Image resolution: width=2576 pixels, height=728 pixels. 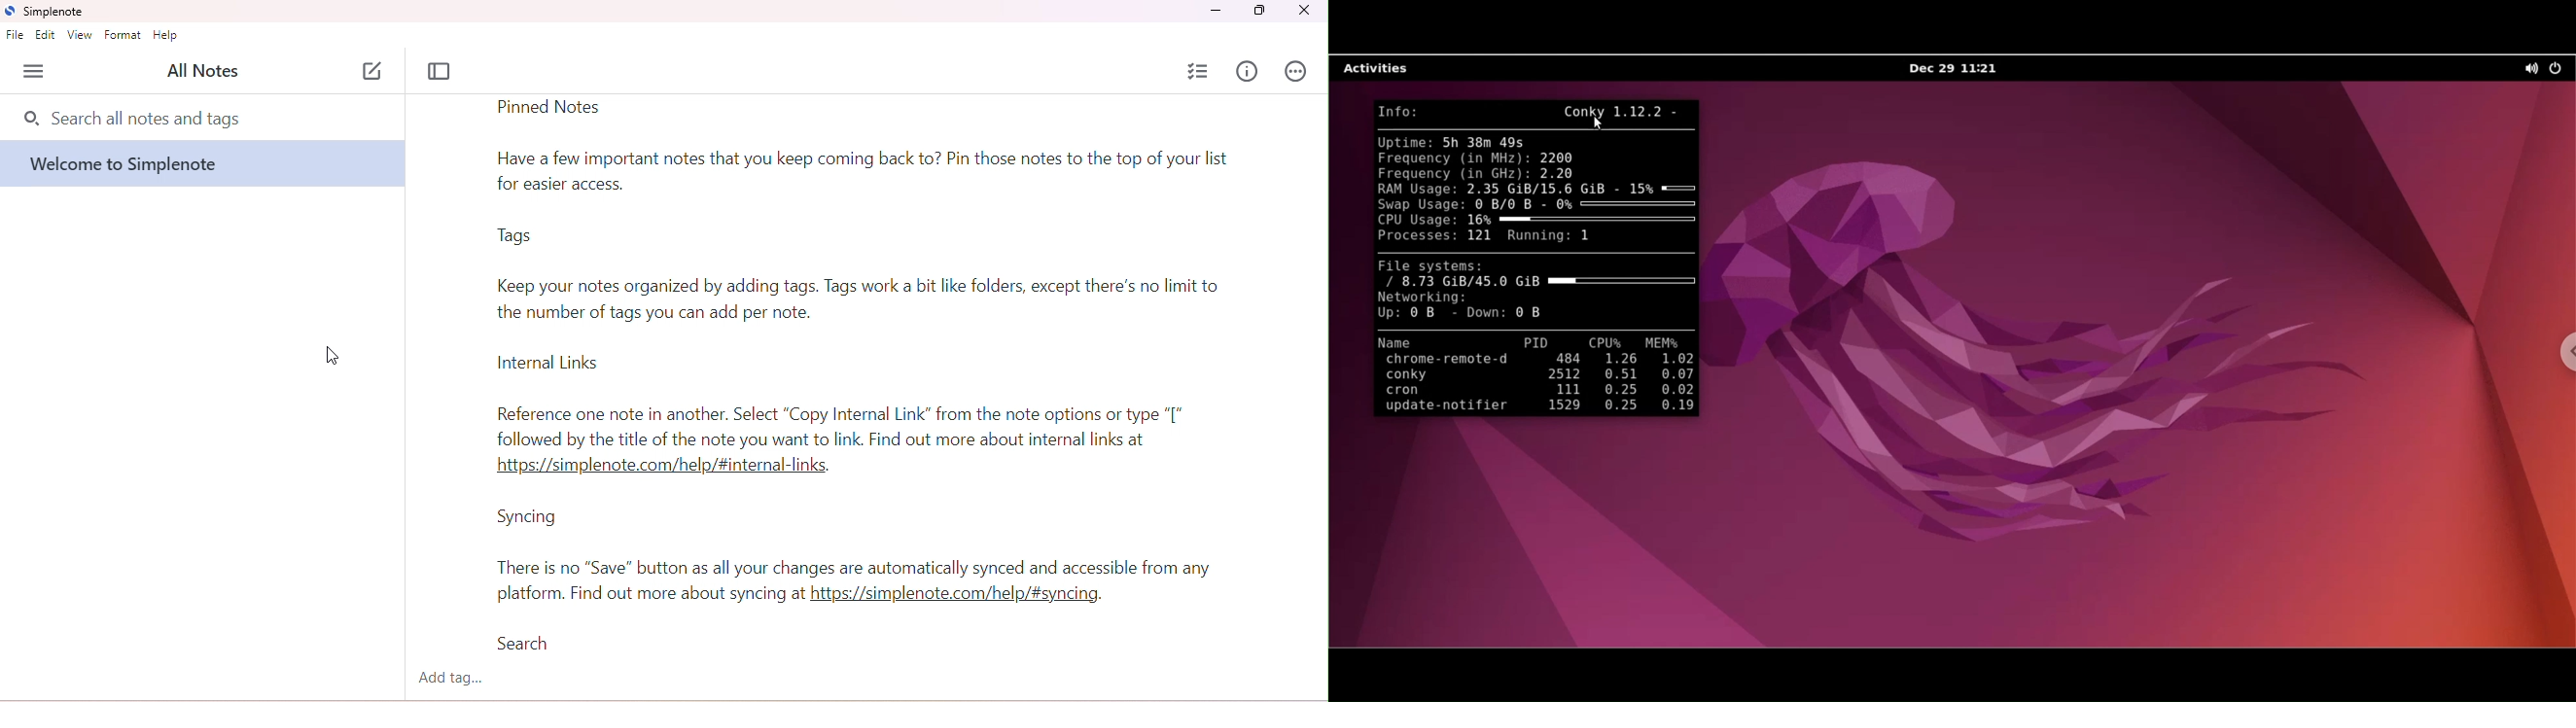 What do you see at coordinates (865, 297) in the screenshot?
I see `text on tags` at bounding box center [865, 297].